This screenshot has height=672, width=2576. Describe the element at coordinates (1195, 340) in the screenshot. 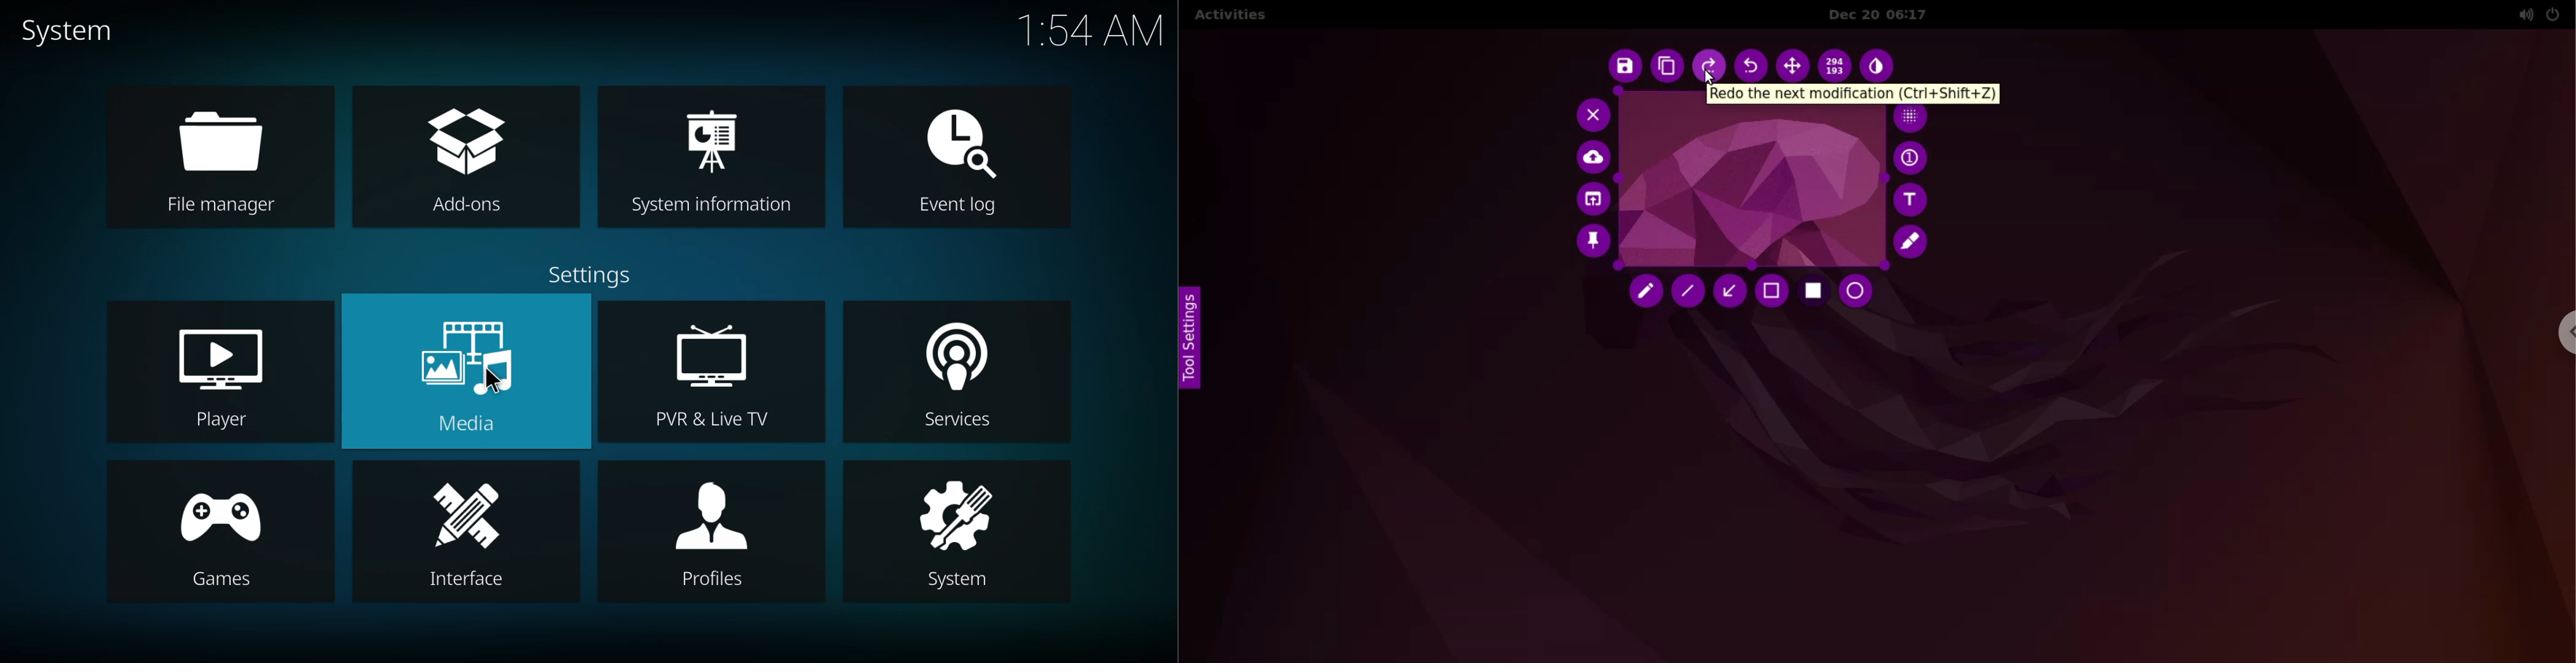

I see `tool settings` at that location.